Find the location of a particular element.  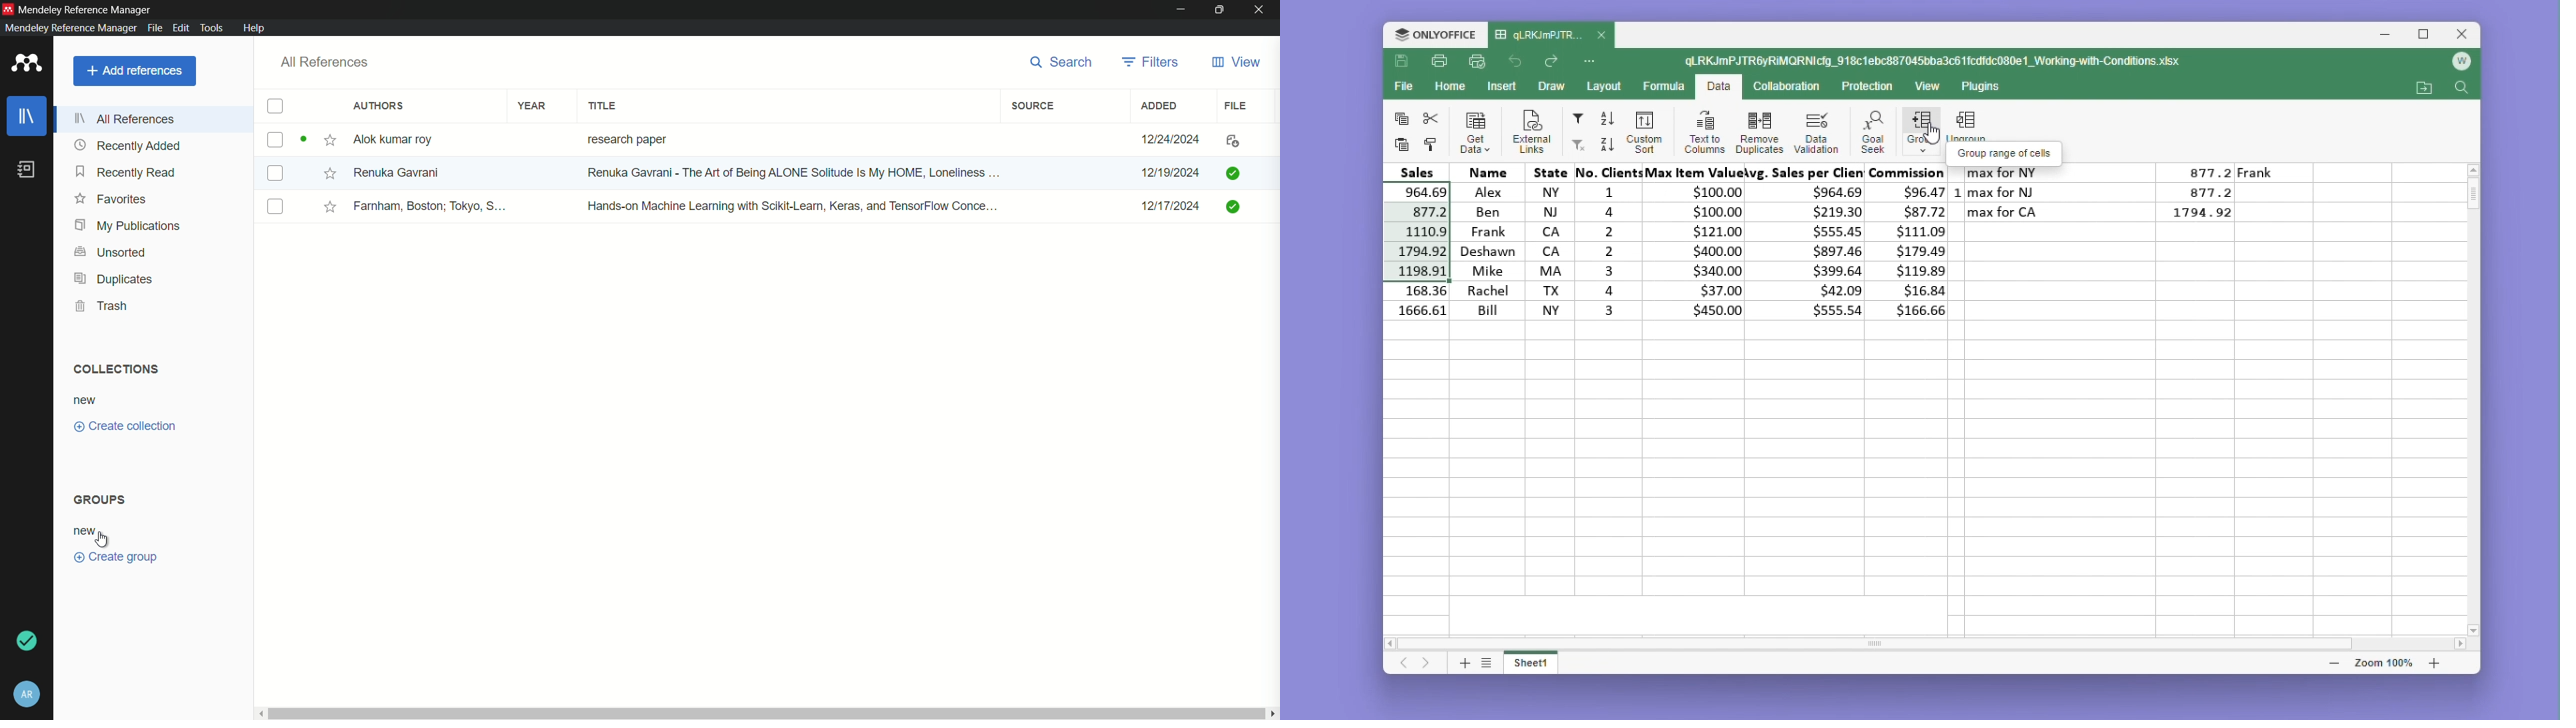

zoom bar is located at coordinates (2382, 662).